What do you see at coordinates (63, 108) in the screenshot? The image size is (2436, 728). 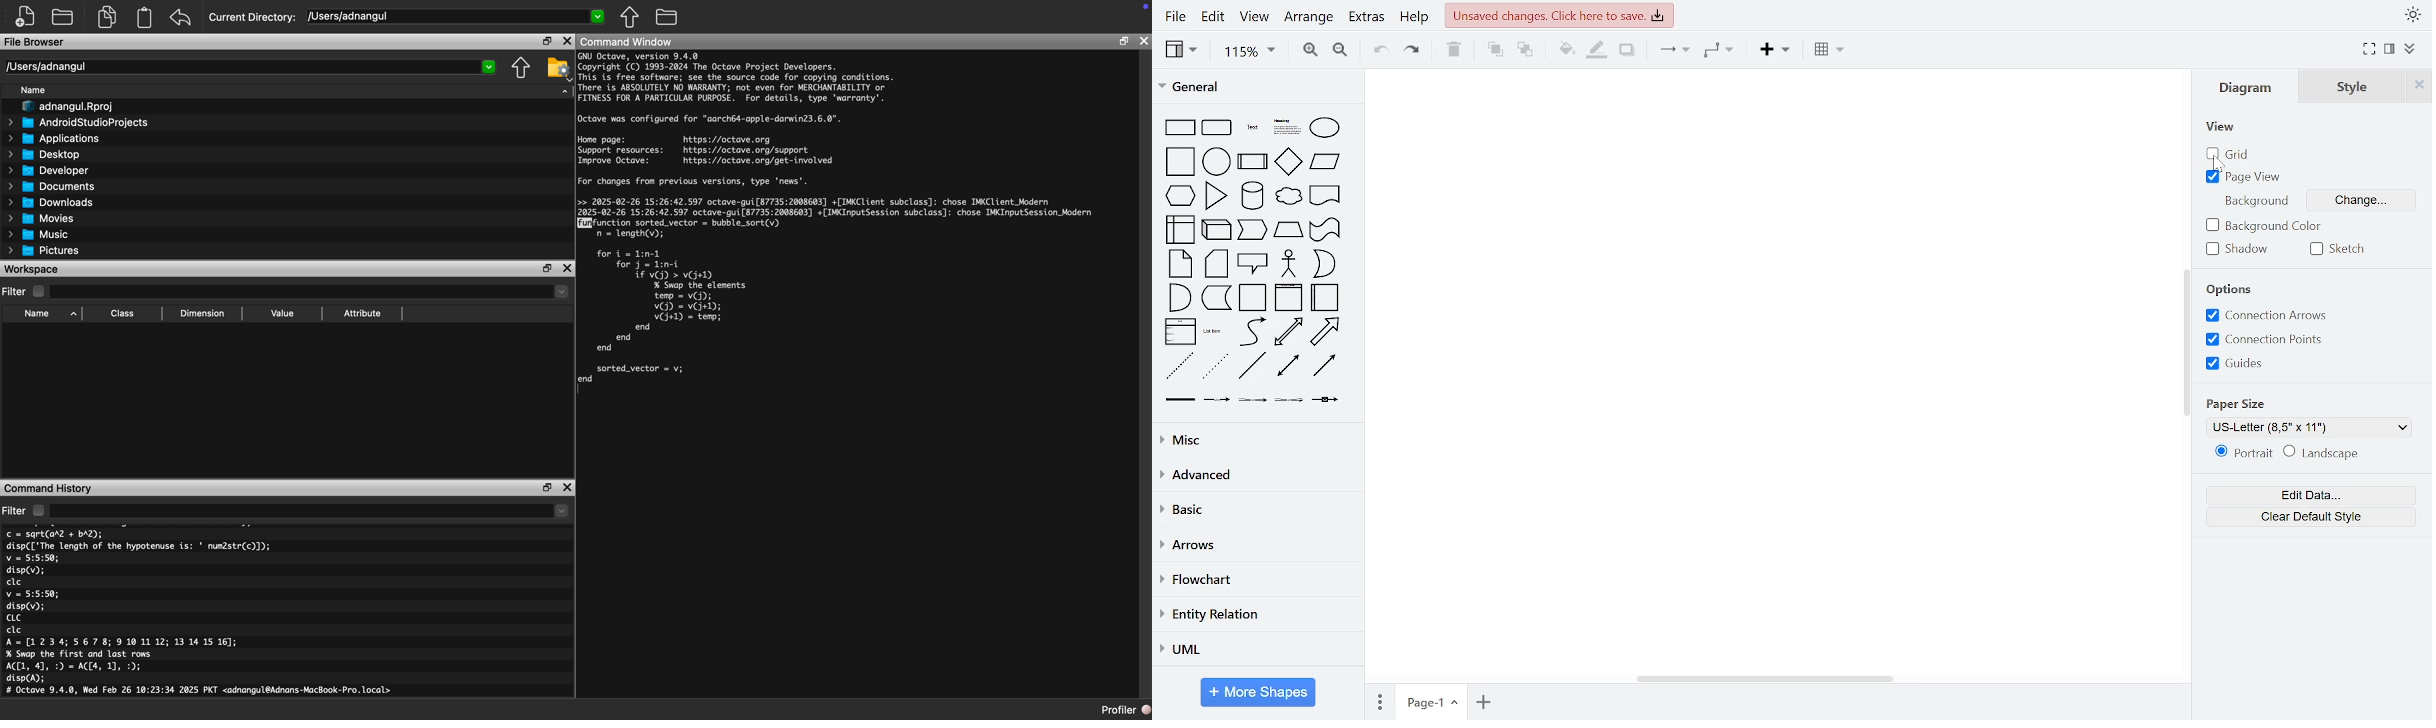 I see `adnangul.Rproj` at bounding box center [63, 108].